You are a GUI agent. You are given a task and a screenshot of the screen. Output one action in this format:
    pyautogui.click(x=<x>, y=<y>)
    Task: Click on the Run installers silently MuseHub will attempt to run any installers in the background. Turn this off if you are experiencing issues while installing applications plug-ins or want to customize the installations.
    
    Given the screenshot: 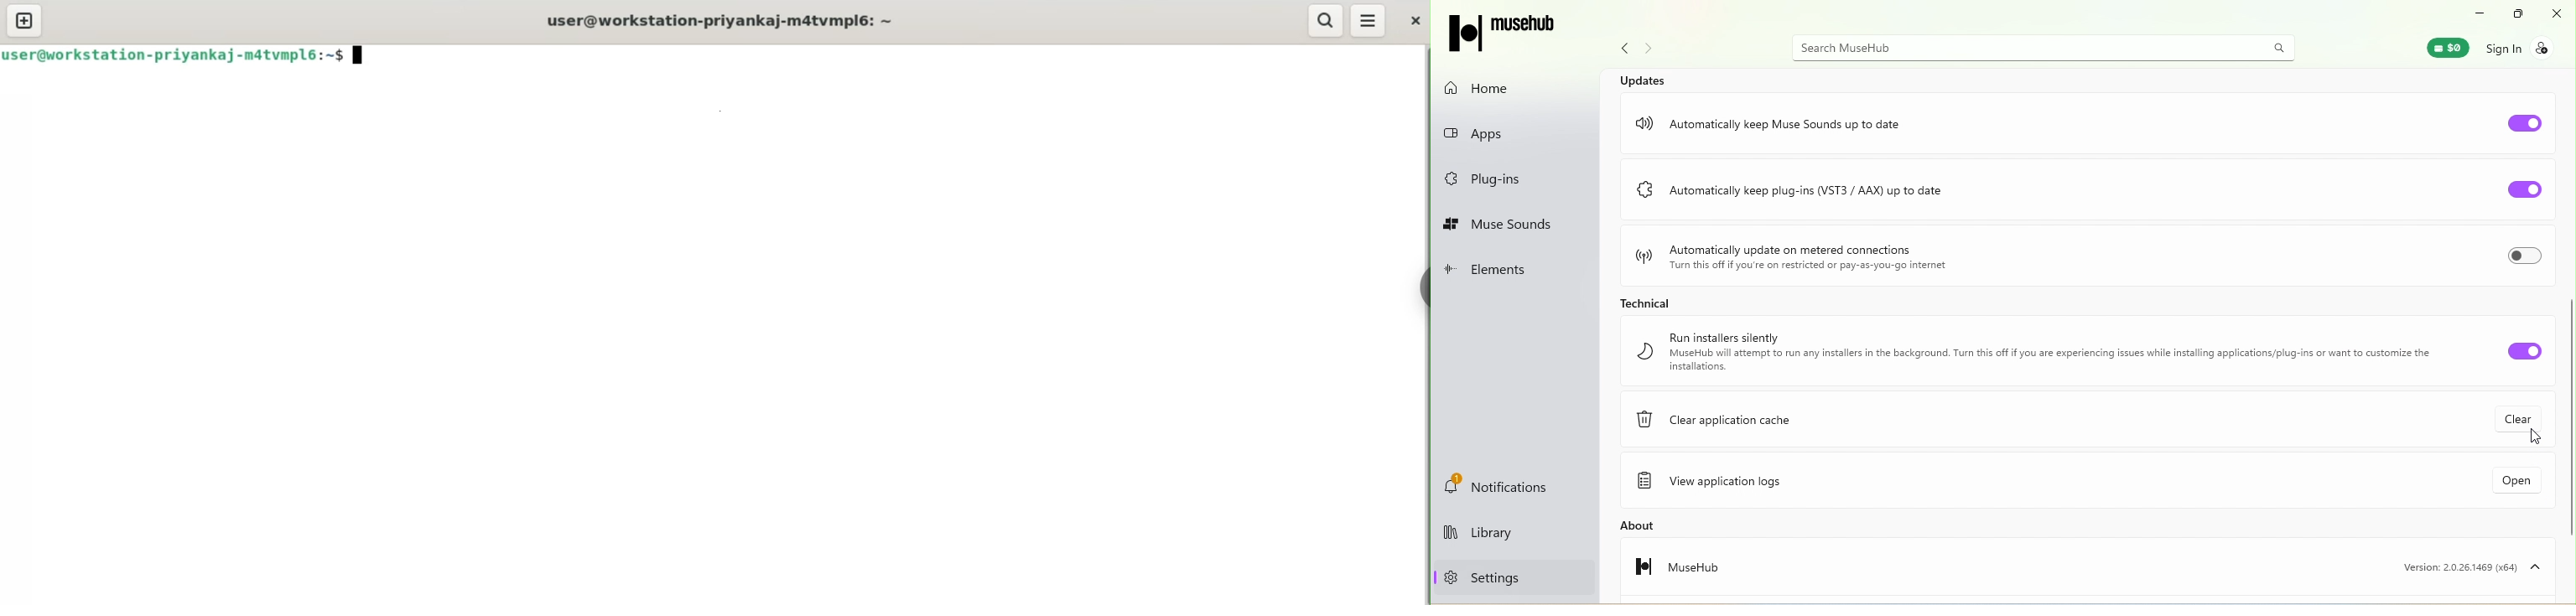 What is the action you would take?
    pyautogui.click(x=2032, y=352)
    